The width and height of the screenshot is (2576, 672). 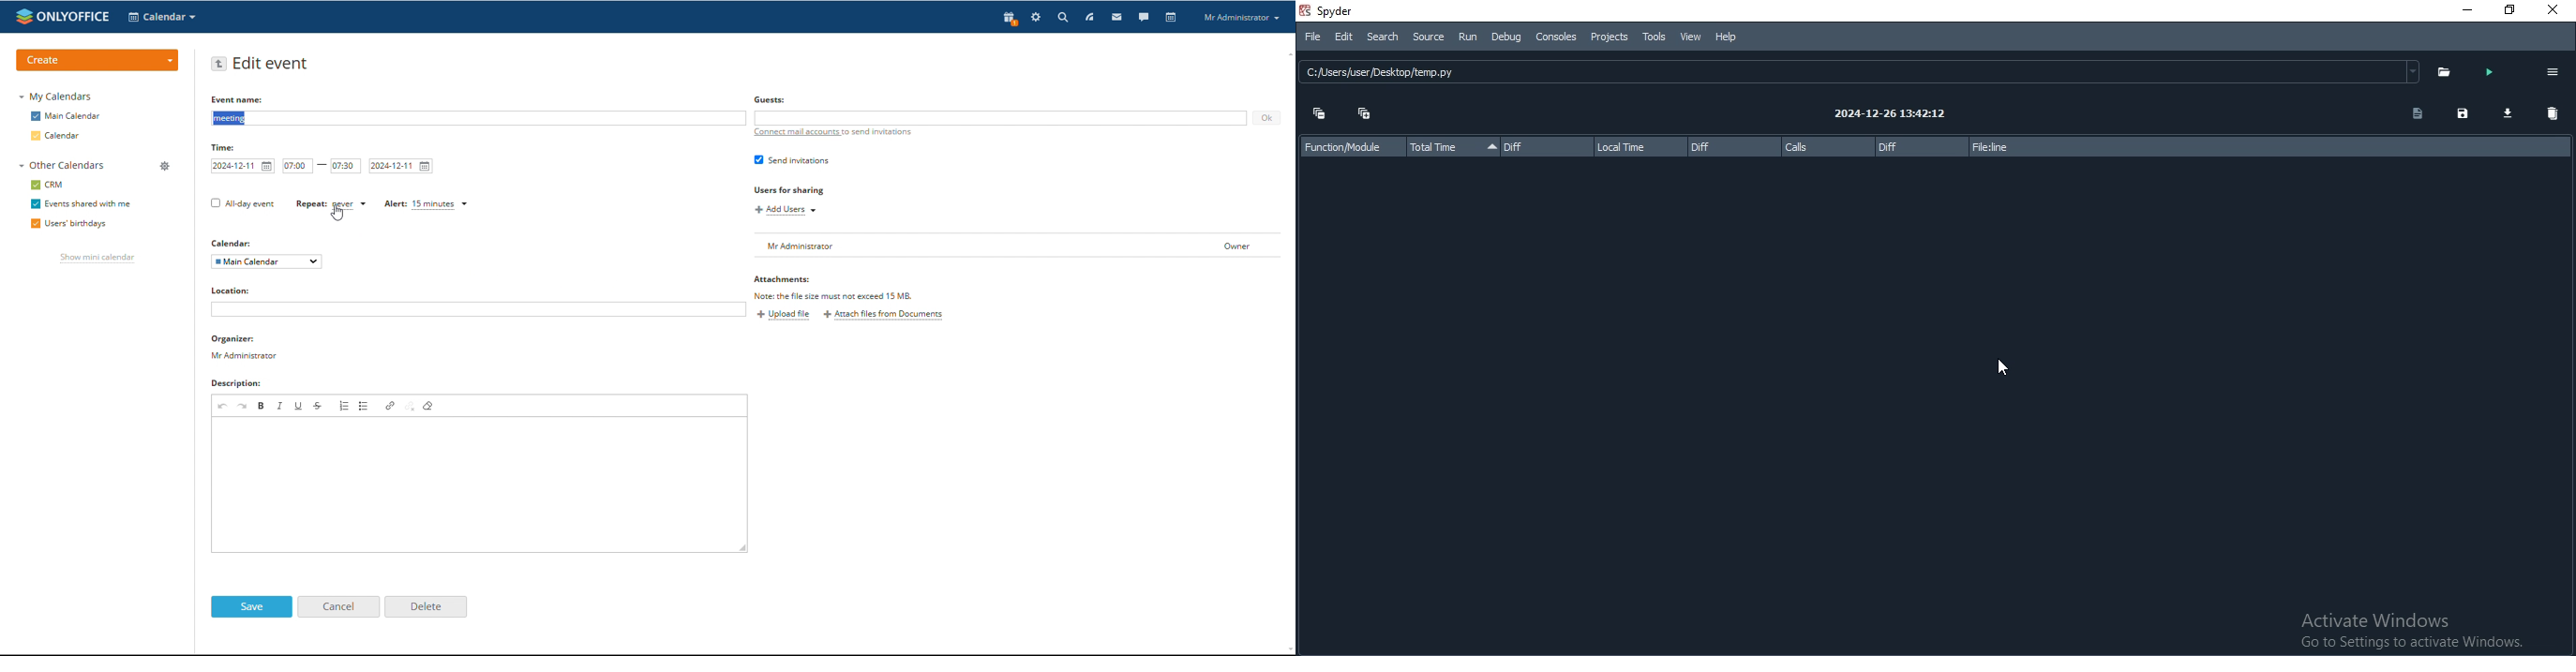 What do you see at coordinates (1896, 114) in the screenshot?
I see `2024-12-26 13:42:12` at bounding box center [1896, 114].